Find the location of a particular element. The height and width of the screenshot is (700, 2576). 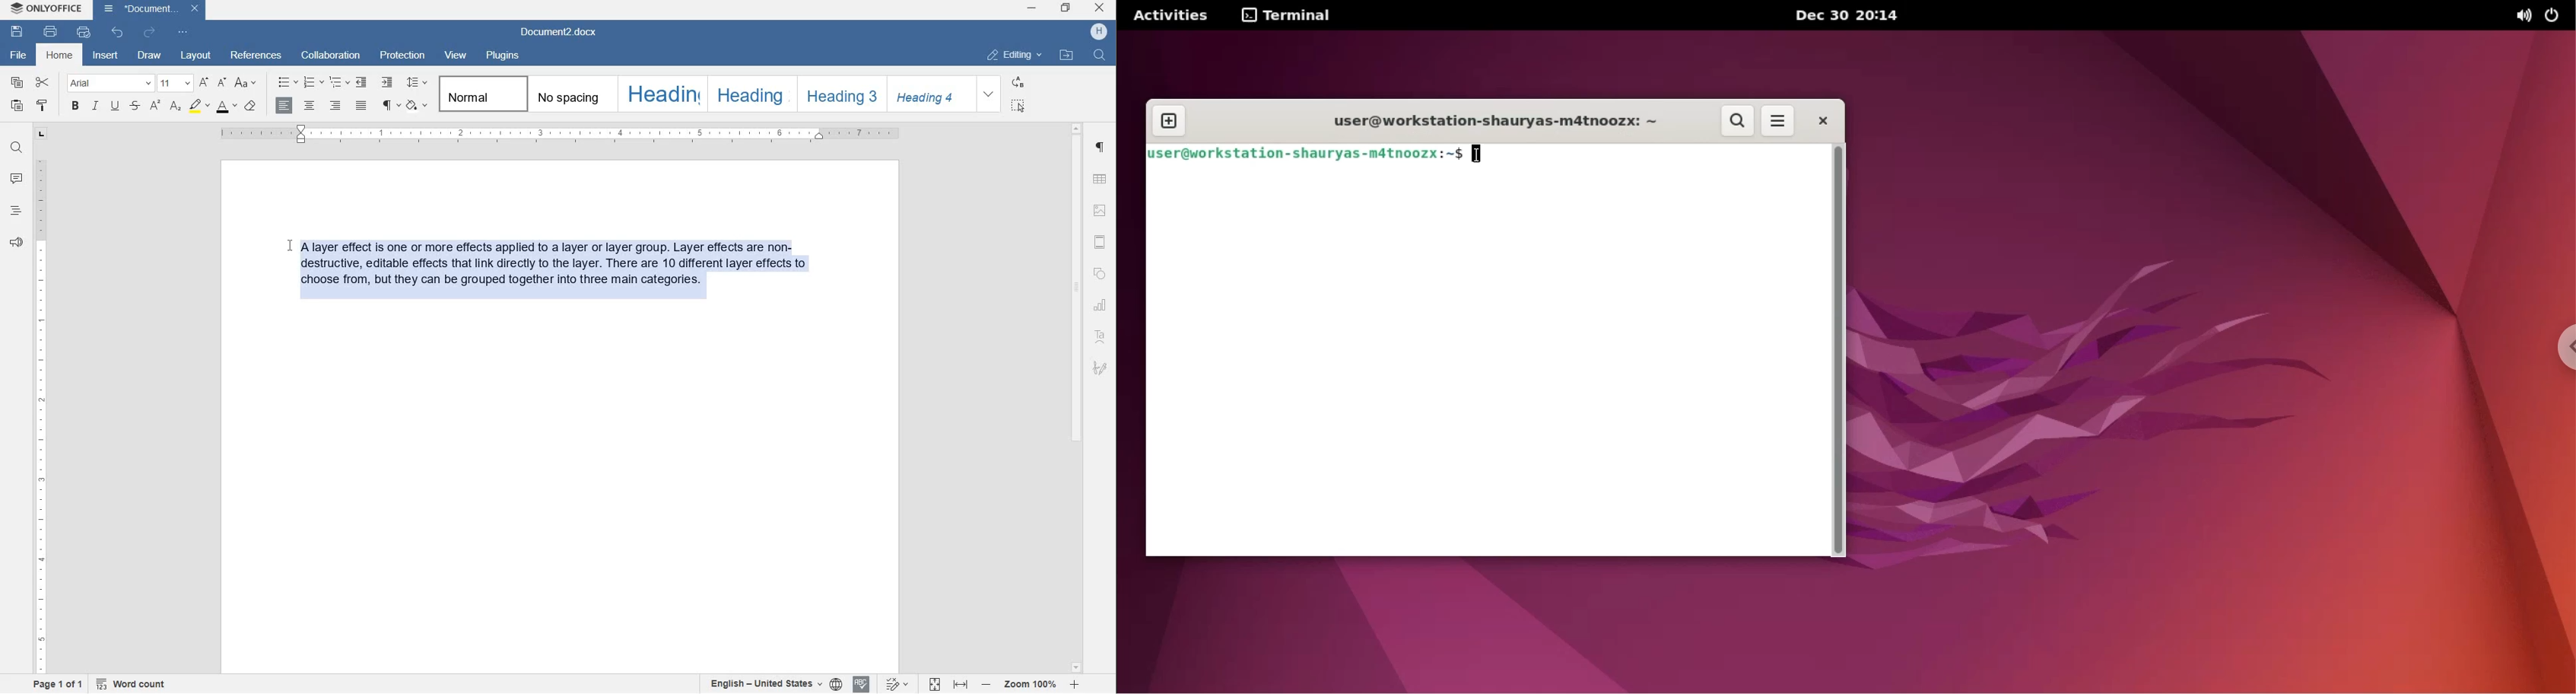

expand formatting style is located at coordinates (991, 94).